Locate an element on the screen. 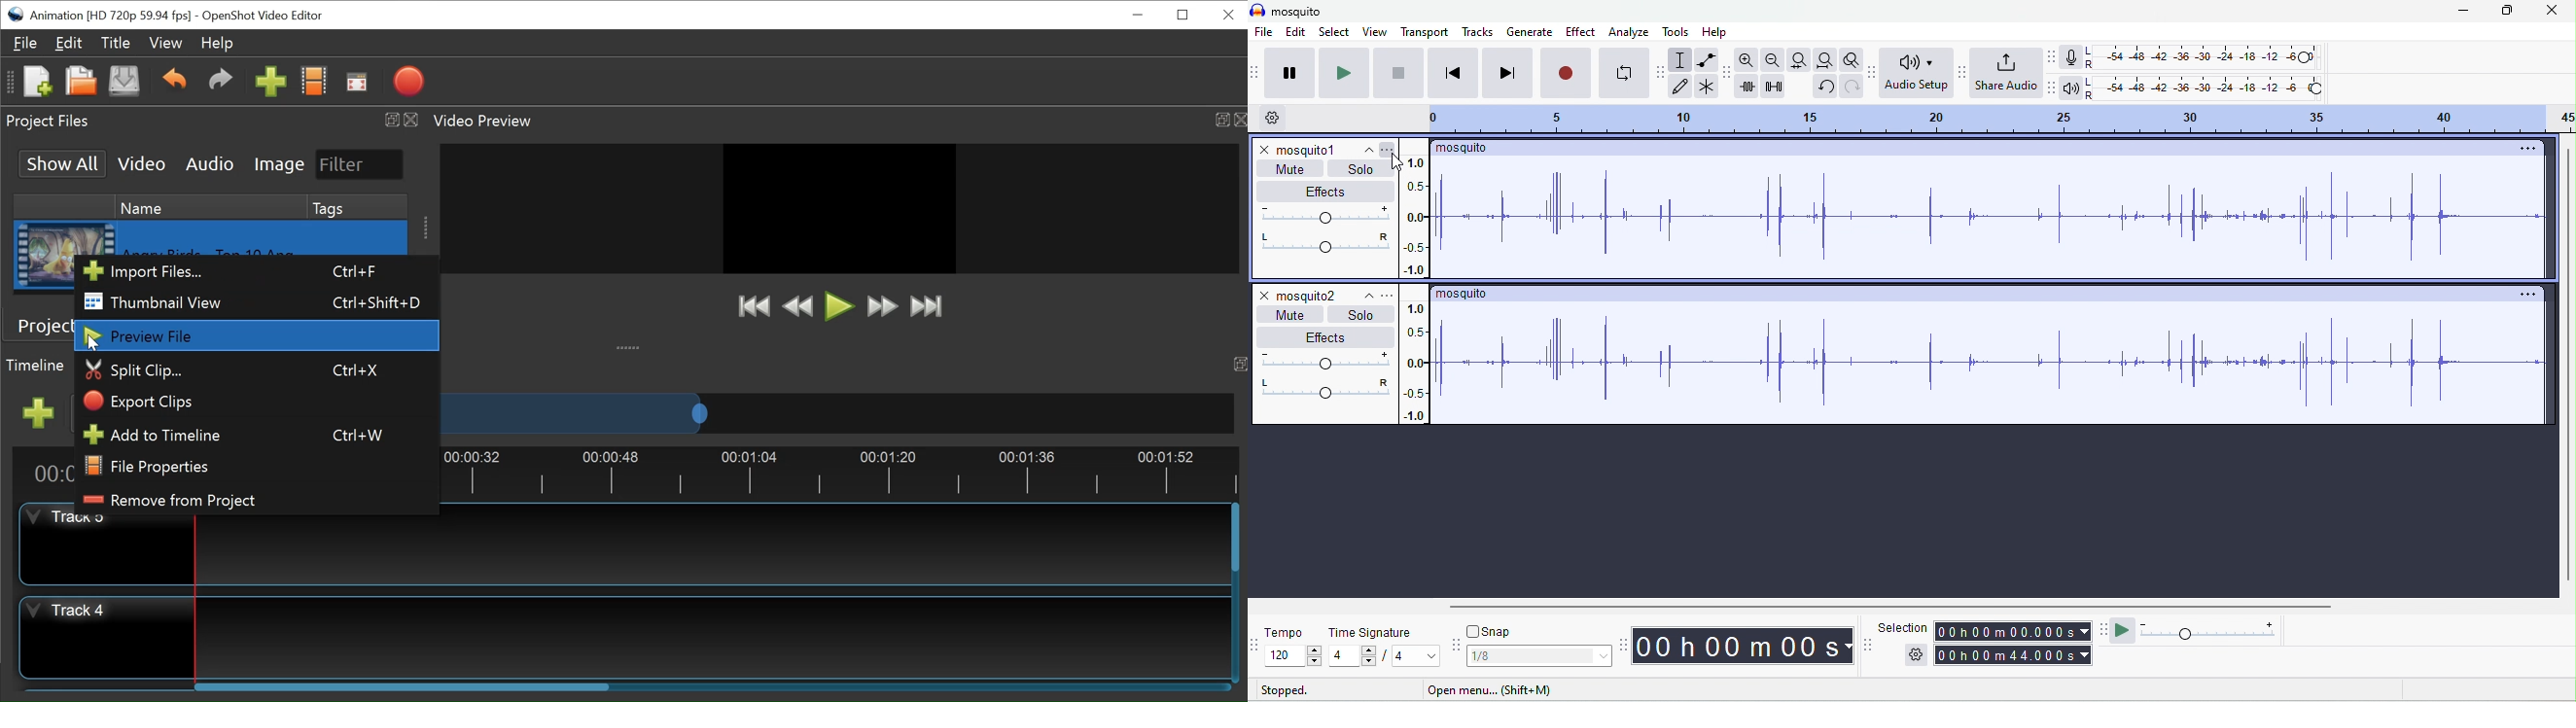 The height and width of the screenshot is (728, 2576). effect is located at coordinates (1580, 33).